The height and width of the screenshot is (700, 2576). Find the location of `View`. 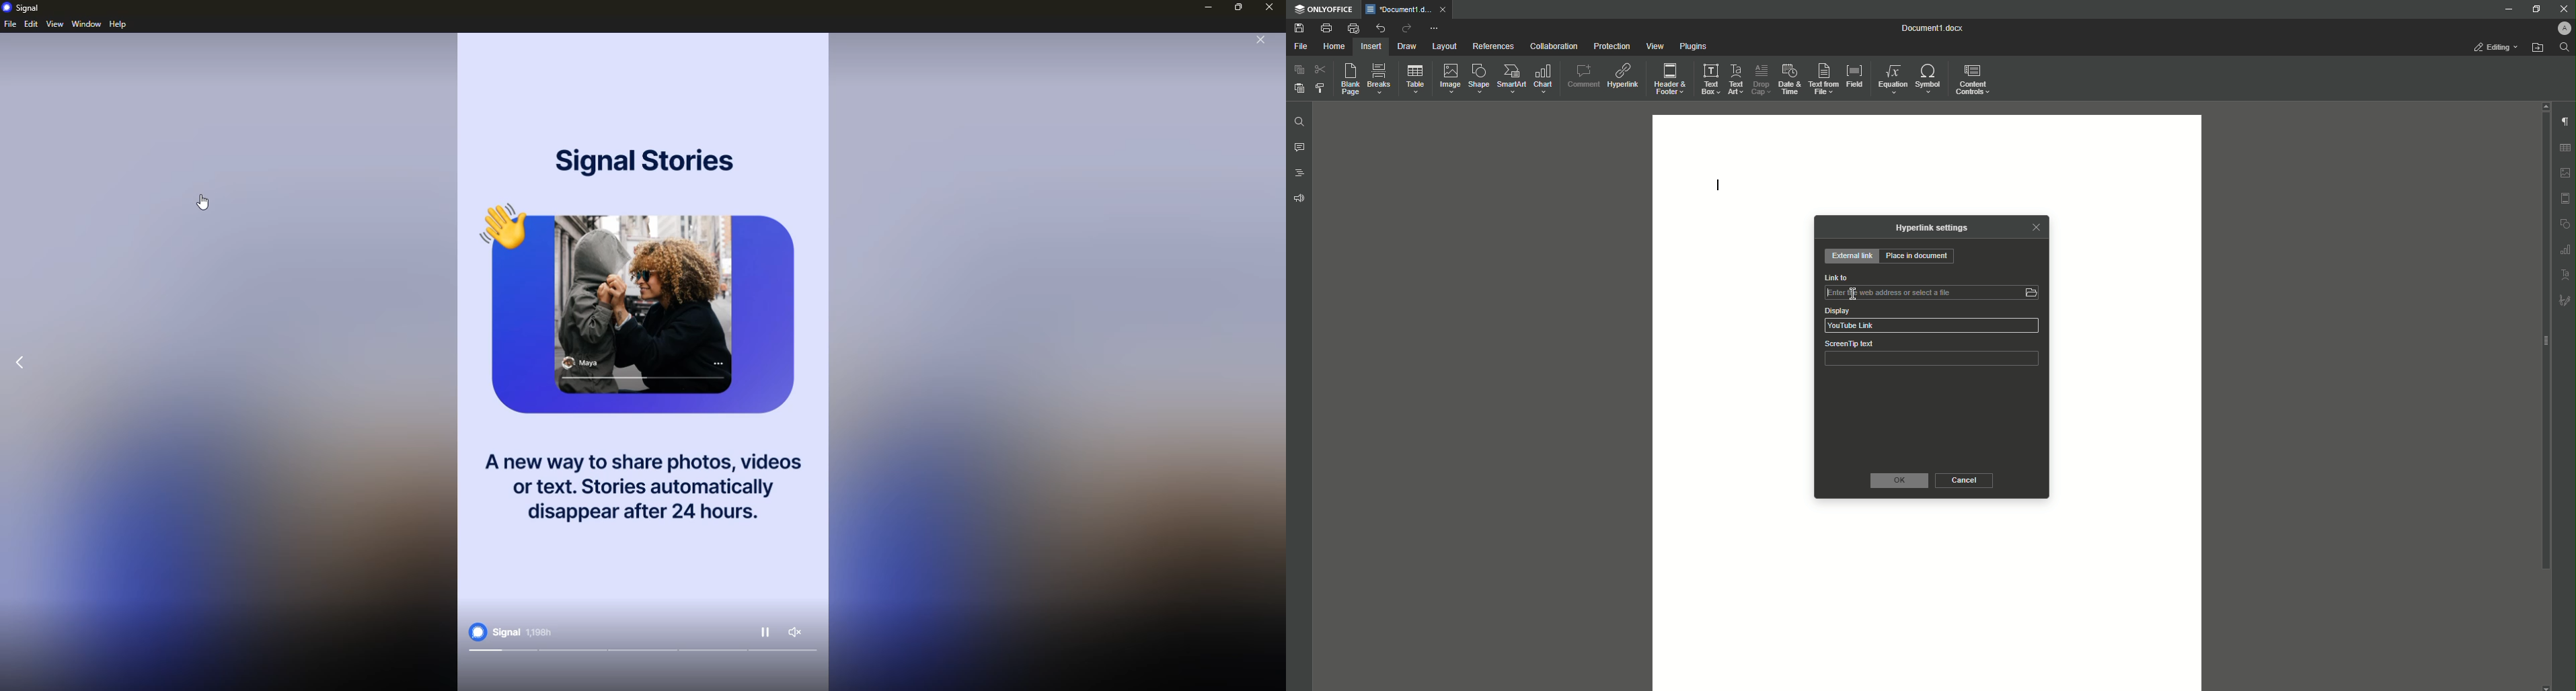

View is located at coordinates (1655, 46).